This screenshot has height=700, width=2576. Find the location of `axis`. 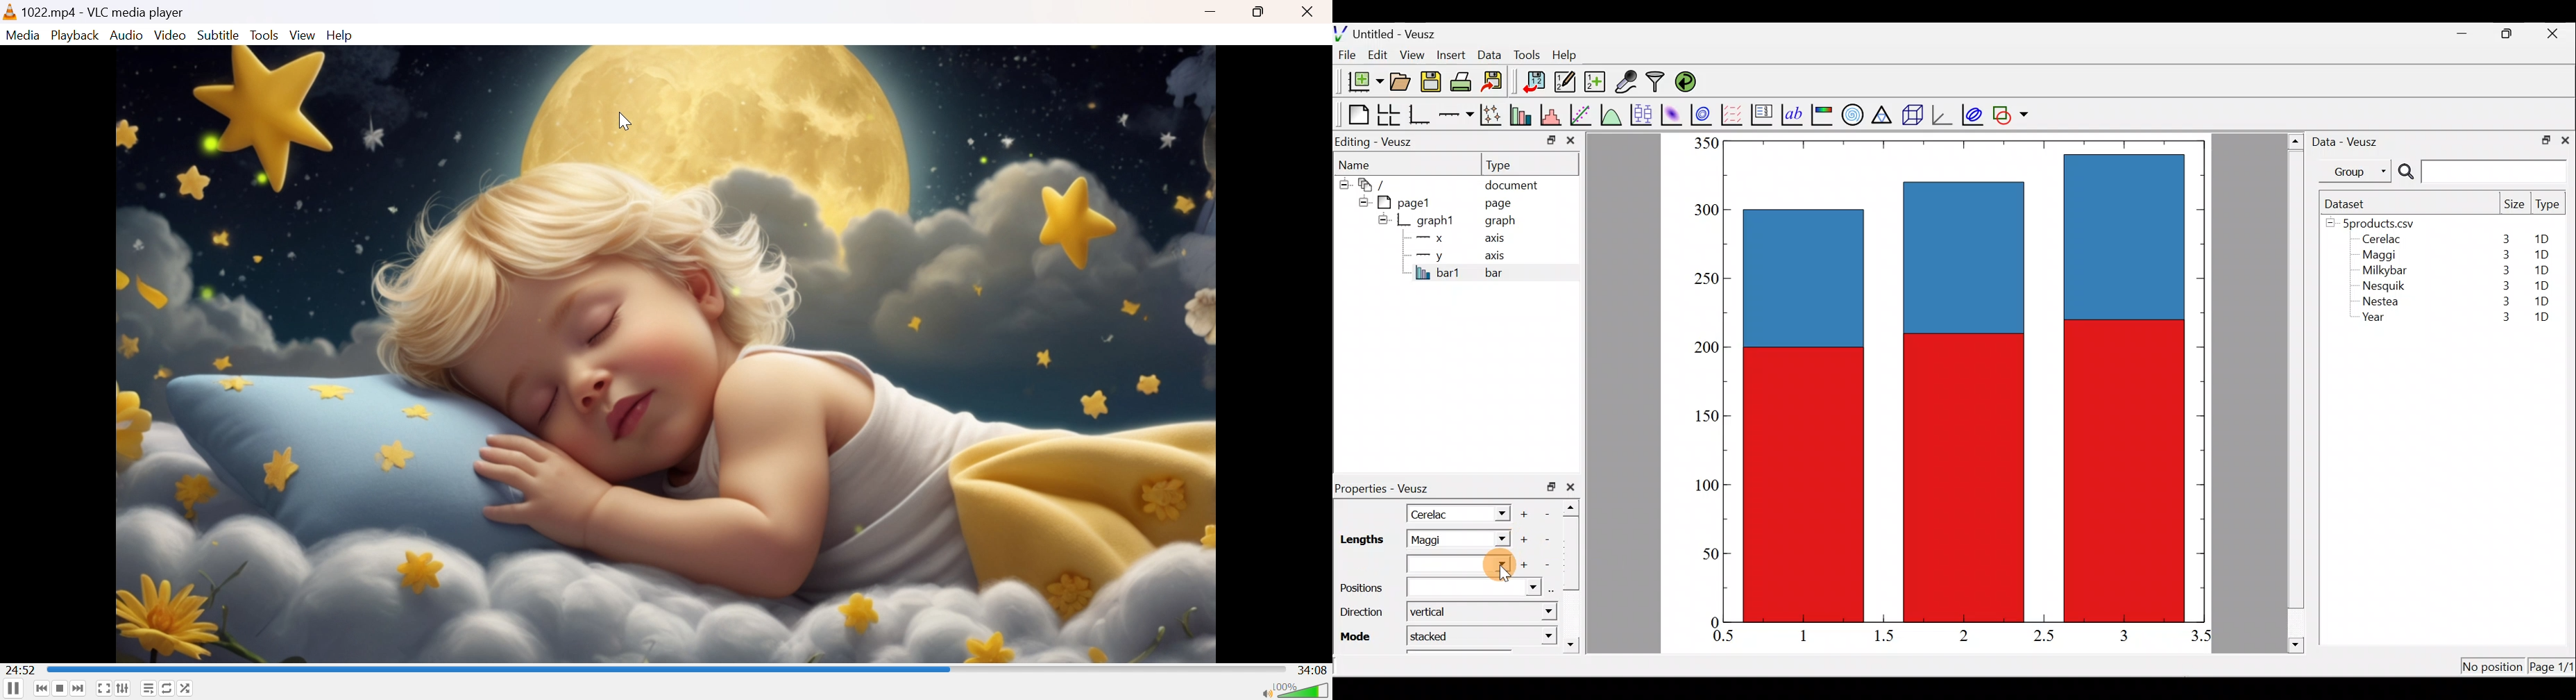

axis is located at coordinates (1499, 240).